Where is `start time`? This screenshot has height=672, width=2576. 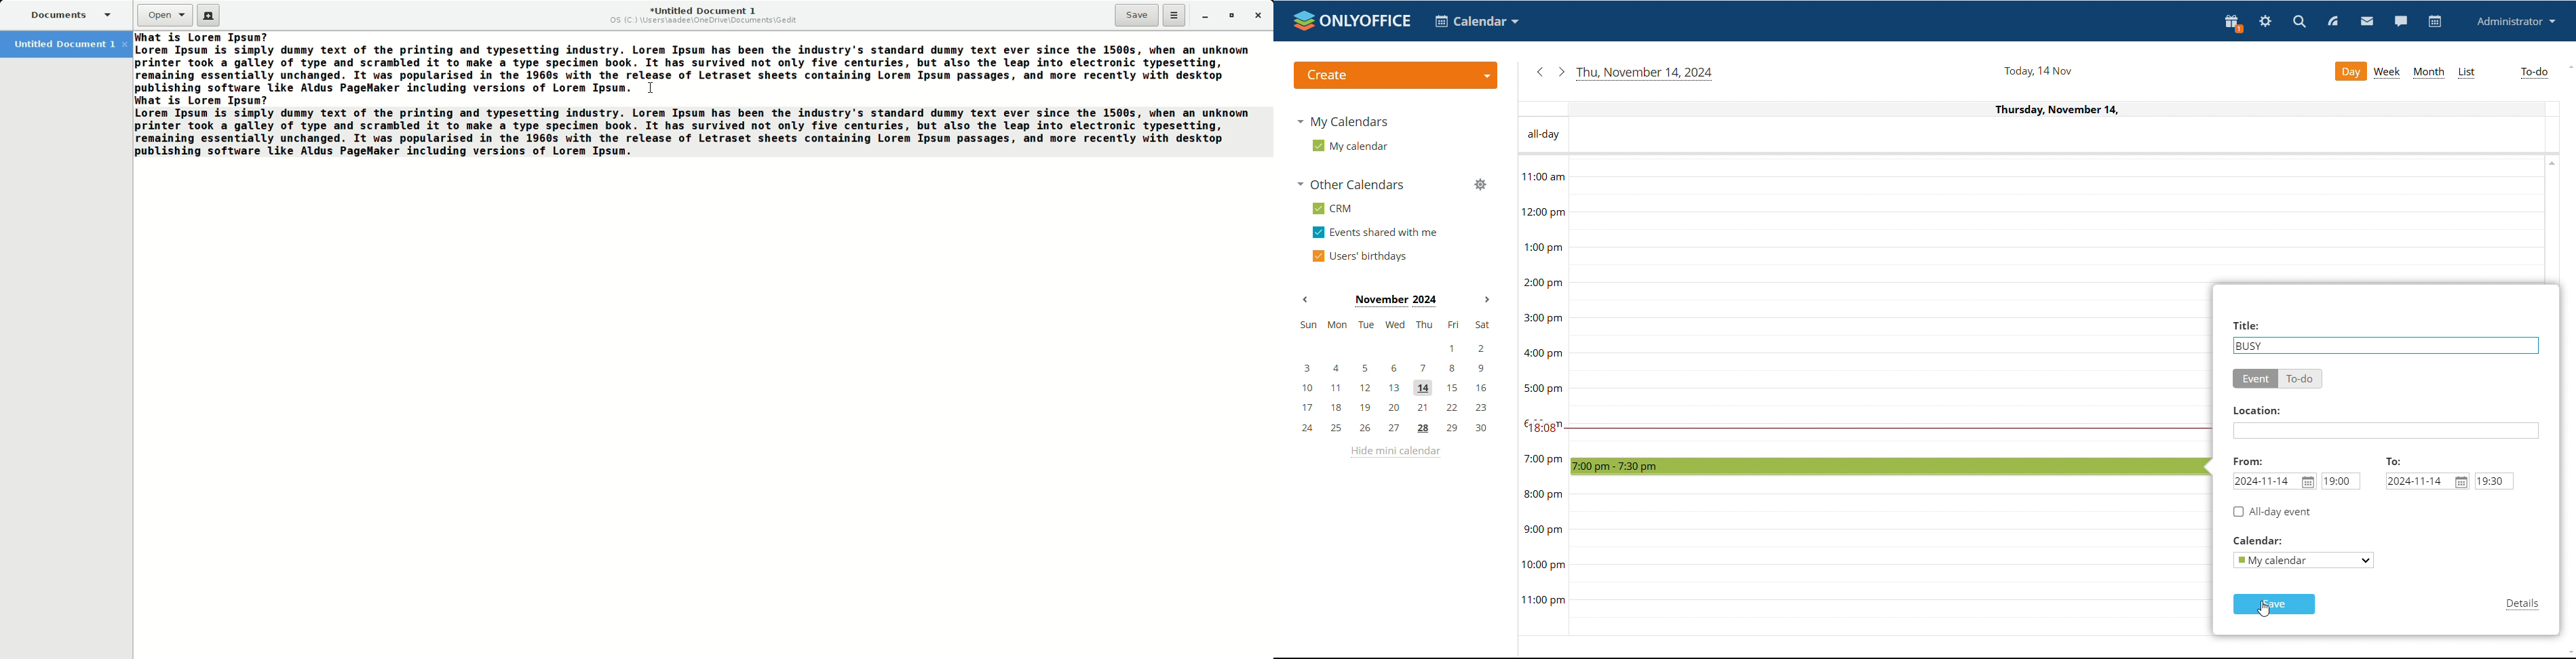 start time is located at coordinates (2342, 481).